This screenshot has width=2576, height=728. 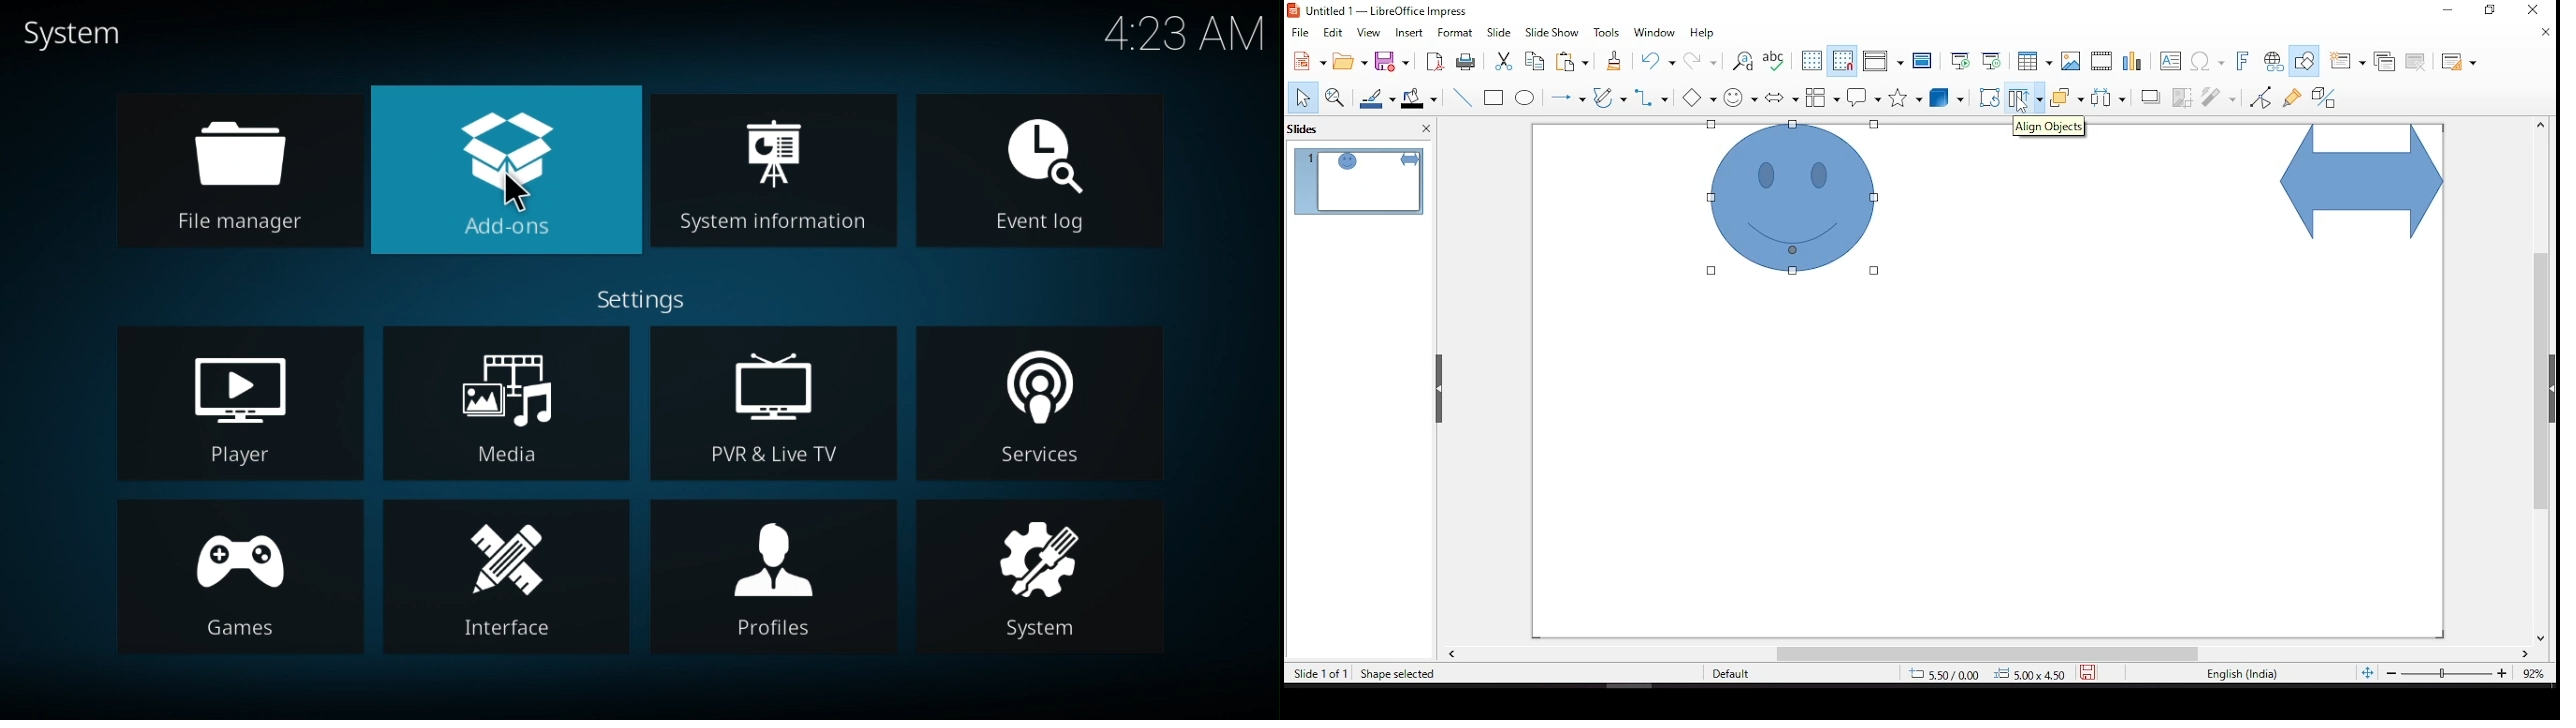 What do you see at coordinates (1358, 181) in the screenshot?
I see `slide 1` at bounding box center [1358, 181].